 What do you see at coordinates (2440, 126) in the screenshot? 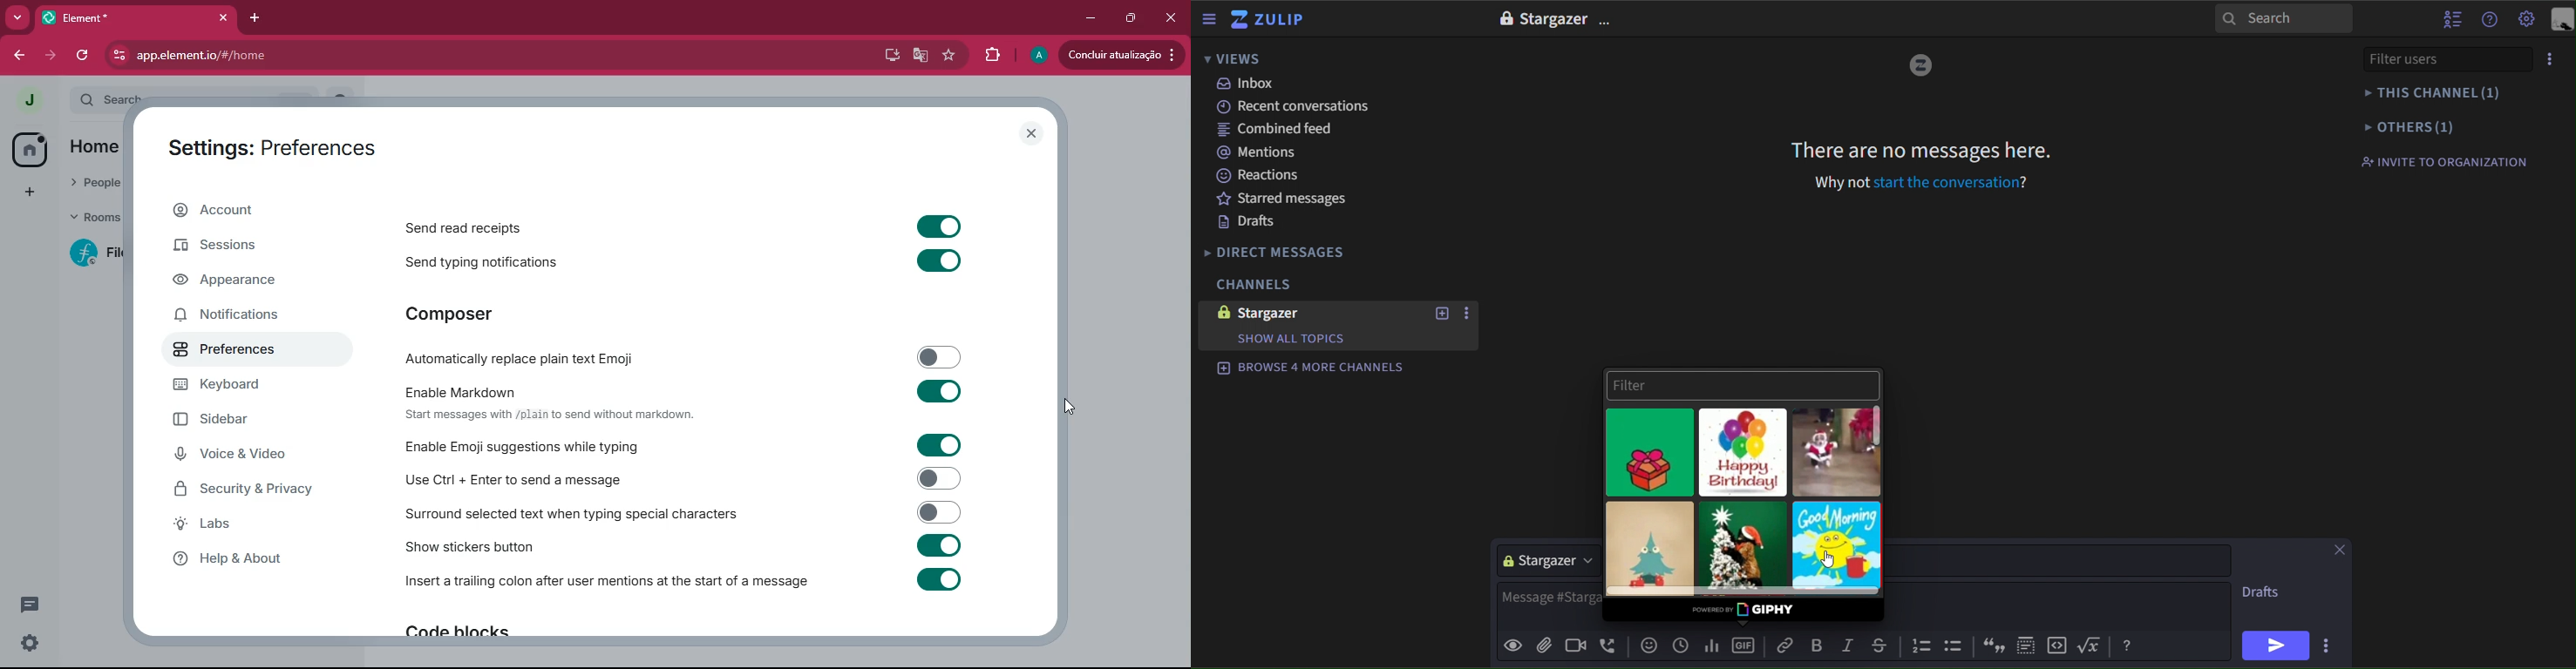
I see `Others(1)` at bounding box center [2440, 126].